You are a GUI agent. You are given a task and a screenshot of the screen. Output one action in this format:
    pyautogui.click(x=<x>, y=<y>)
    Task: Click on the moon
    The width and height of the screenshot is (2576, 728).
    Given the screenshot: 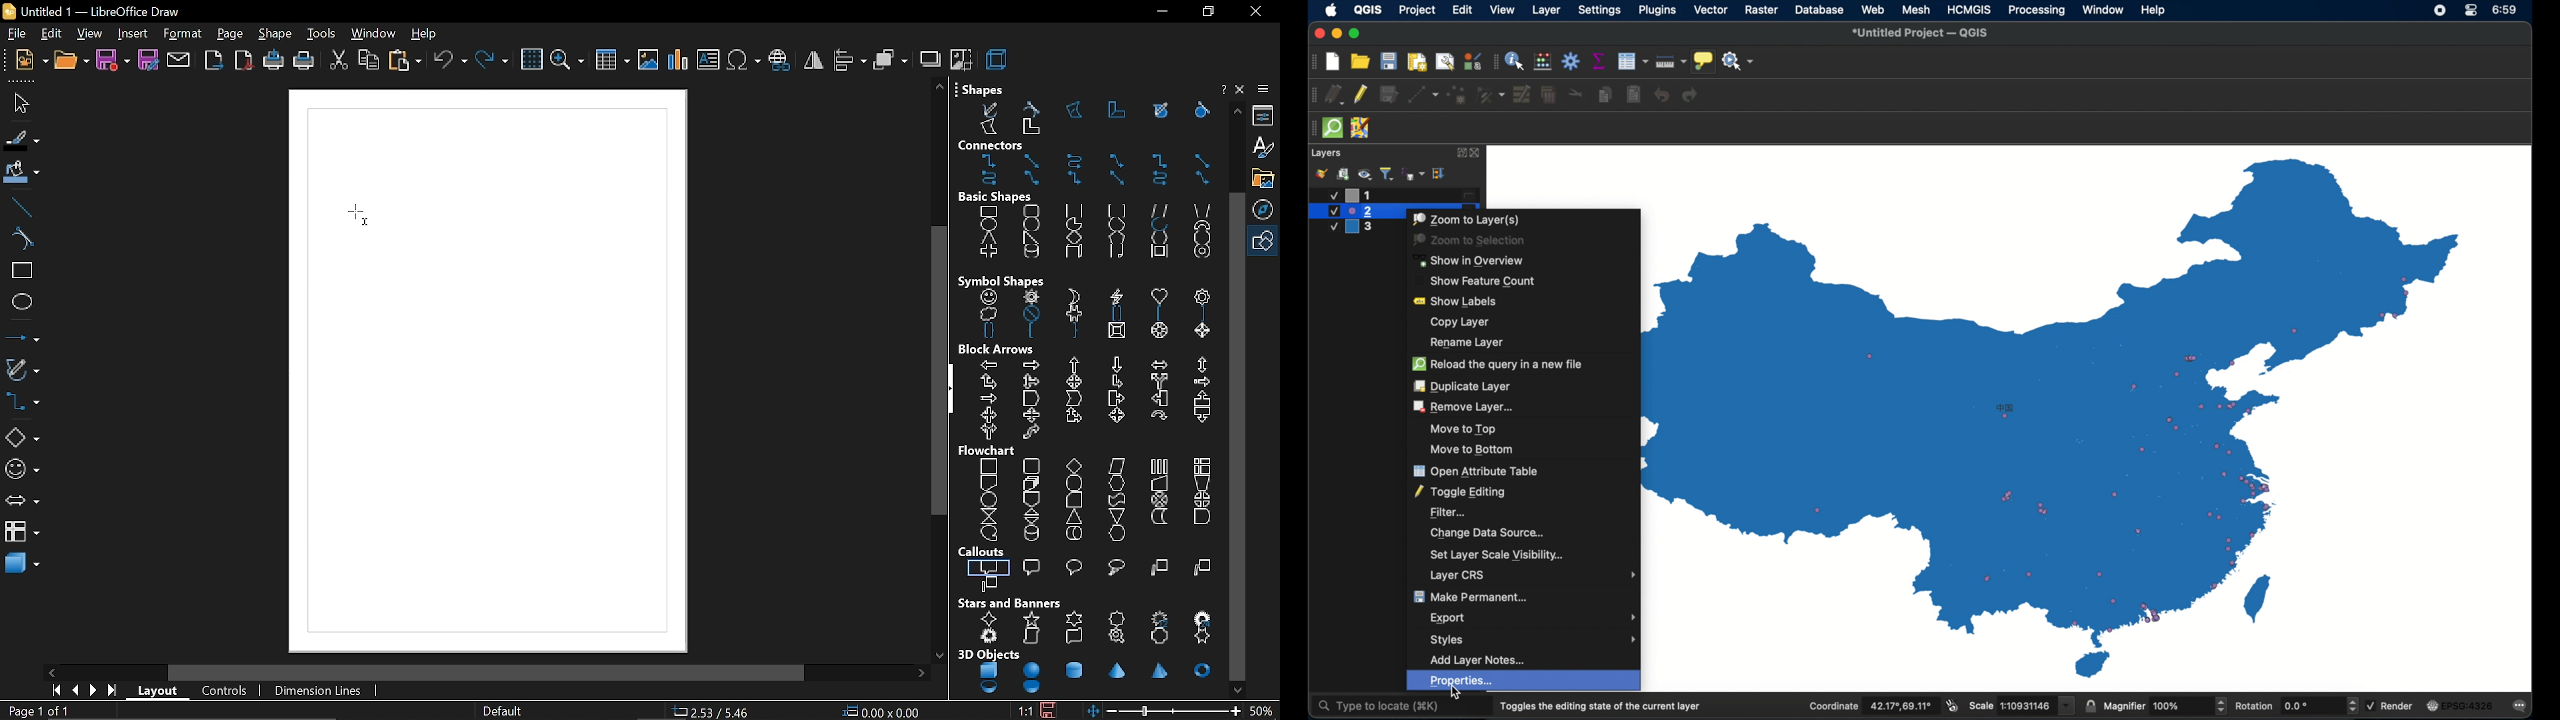 What is the action you would take?
    pyautogui.click(x=1071, y=294)
    